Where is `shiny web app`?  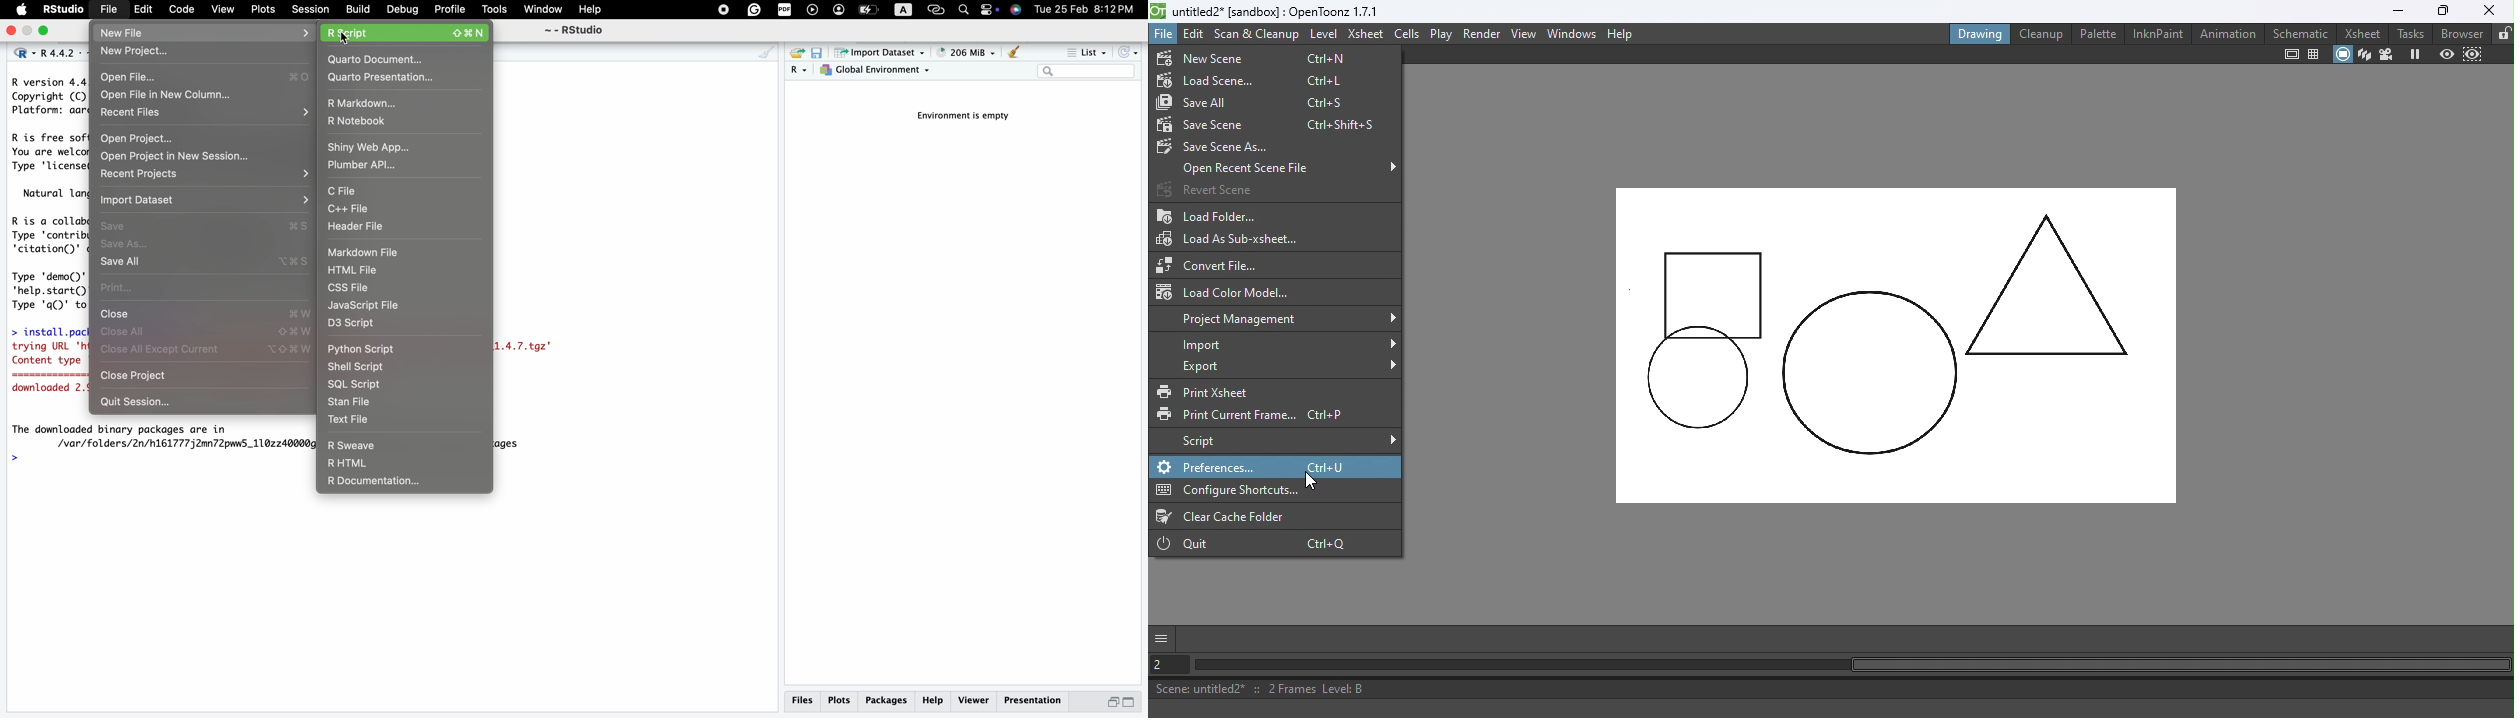 shiny web app is located at coordinates (404, 145).